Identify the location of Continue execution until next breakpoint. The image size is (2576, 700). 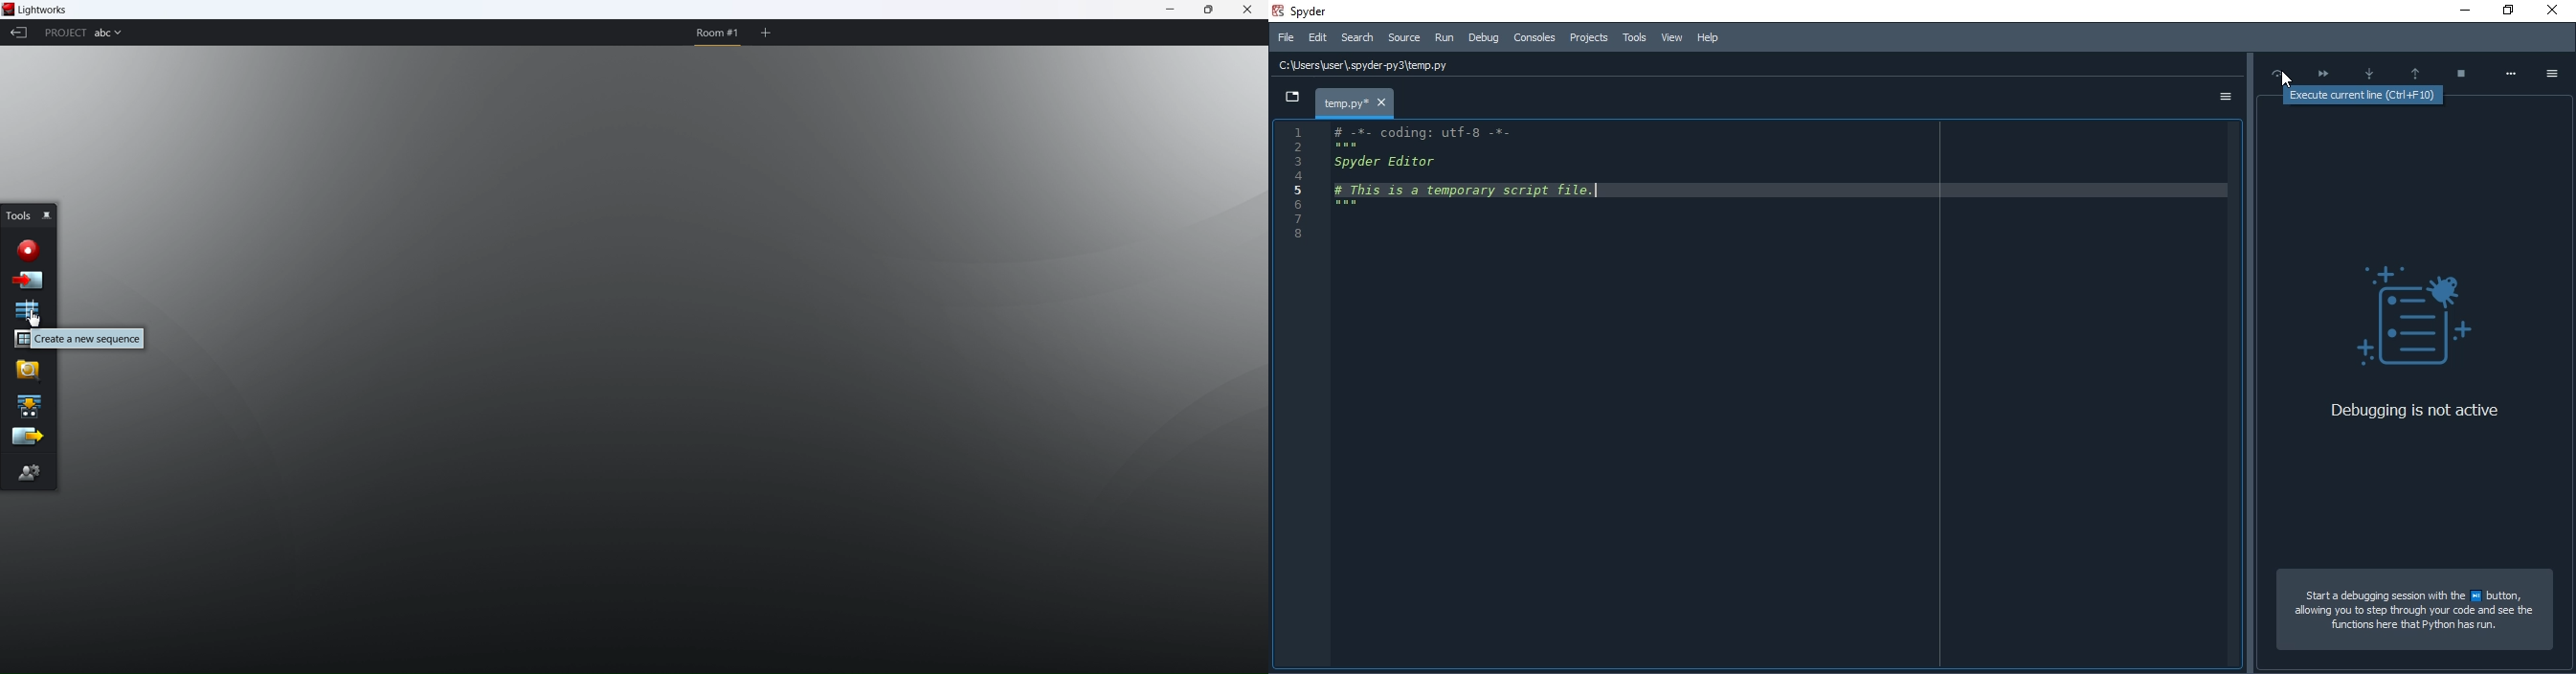
(2320, 71).